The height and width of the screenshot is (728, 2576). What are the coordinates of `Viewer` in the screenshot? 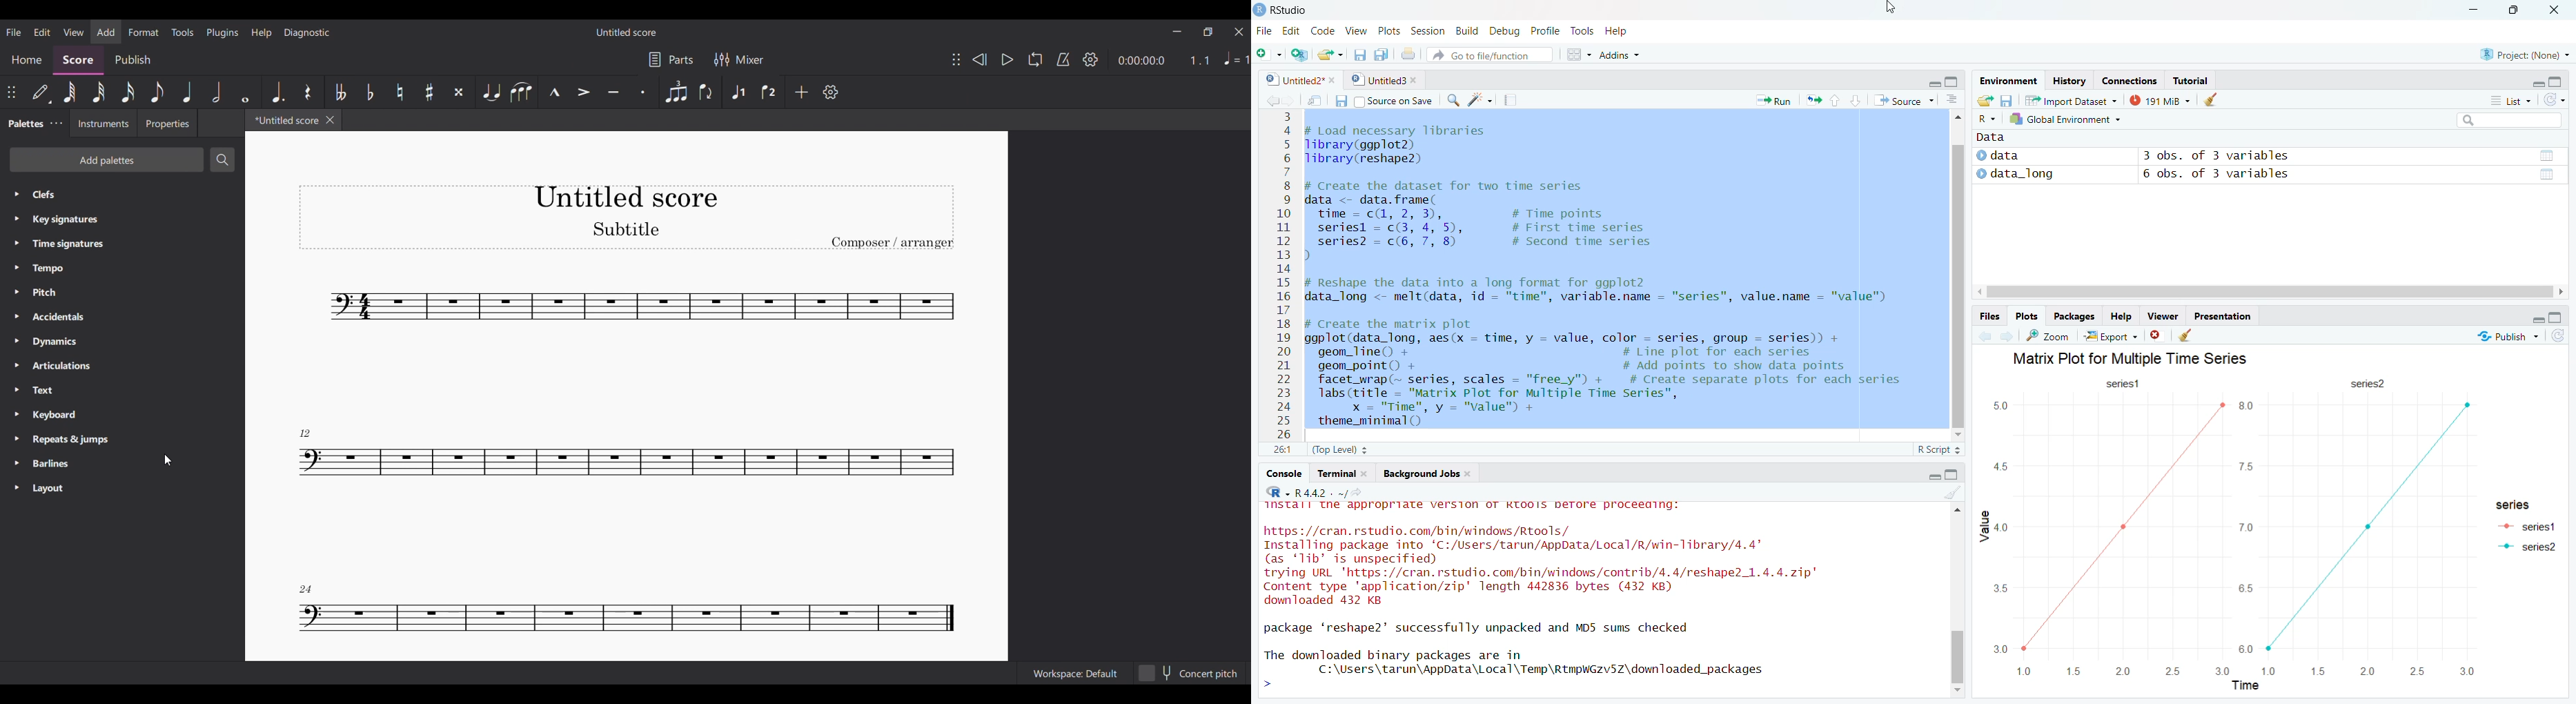 It's located at (2161, 314).